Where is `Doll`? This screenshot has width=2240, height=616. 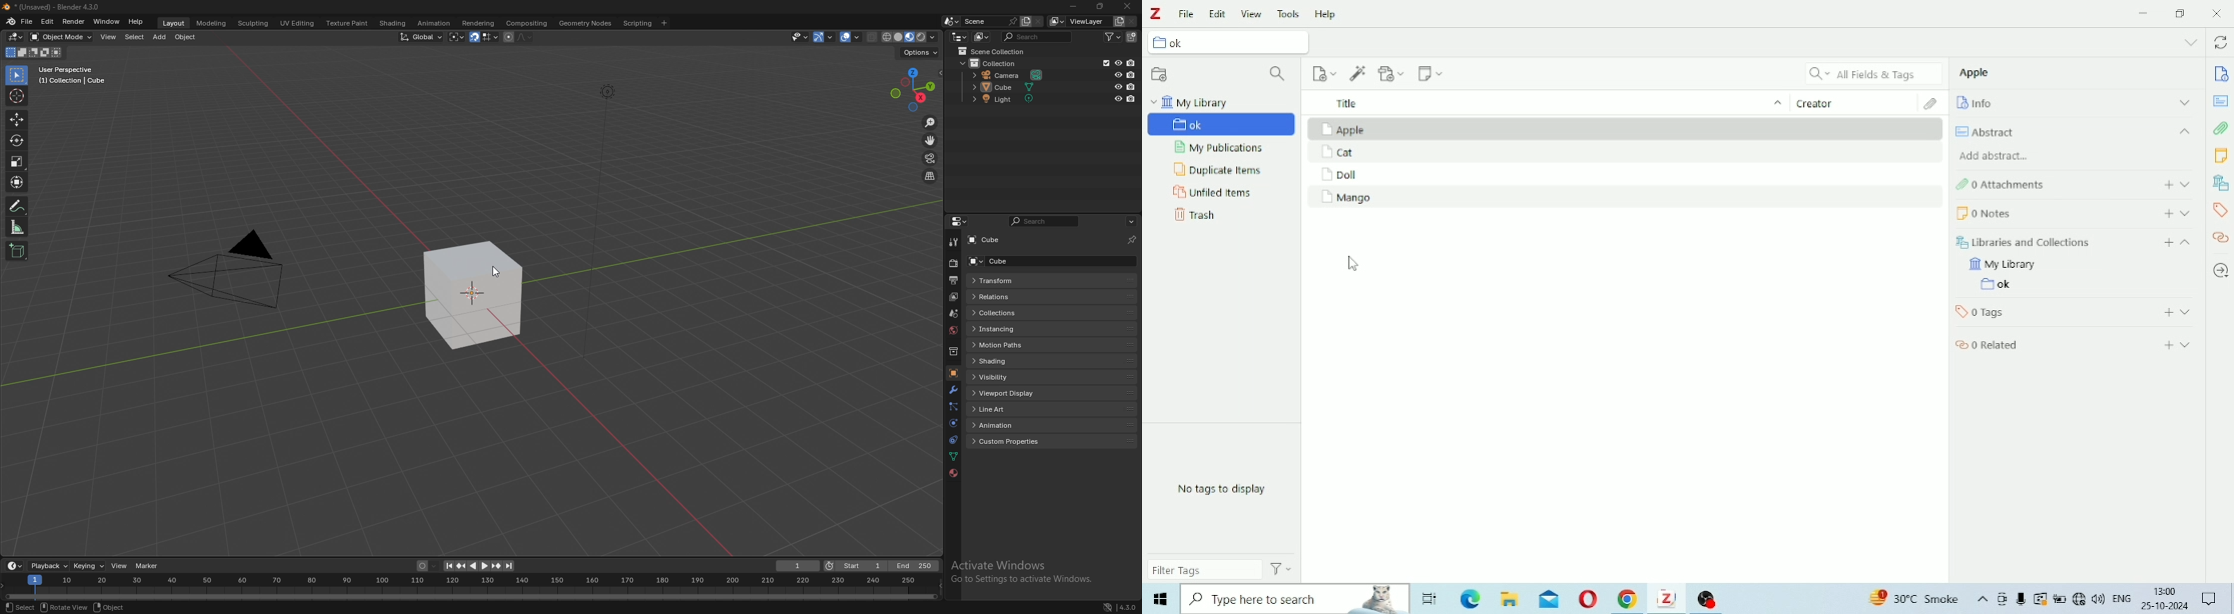
Doll is located at coordinates (1348, 175).